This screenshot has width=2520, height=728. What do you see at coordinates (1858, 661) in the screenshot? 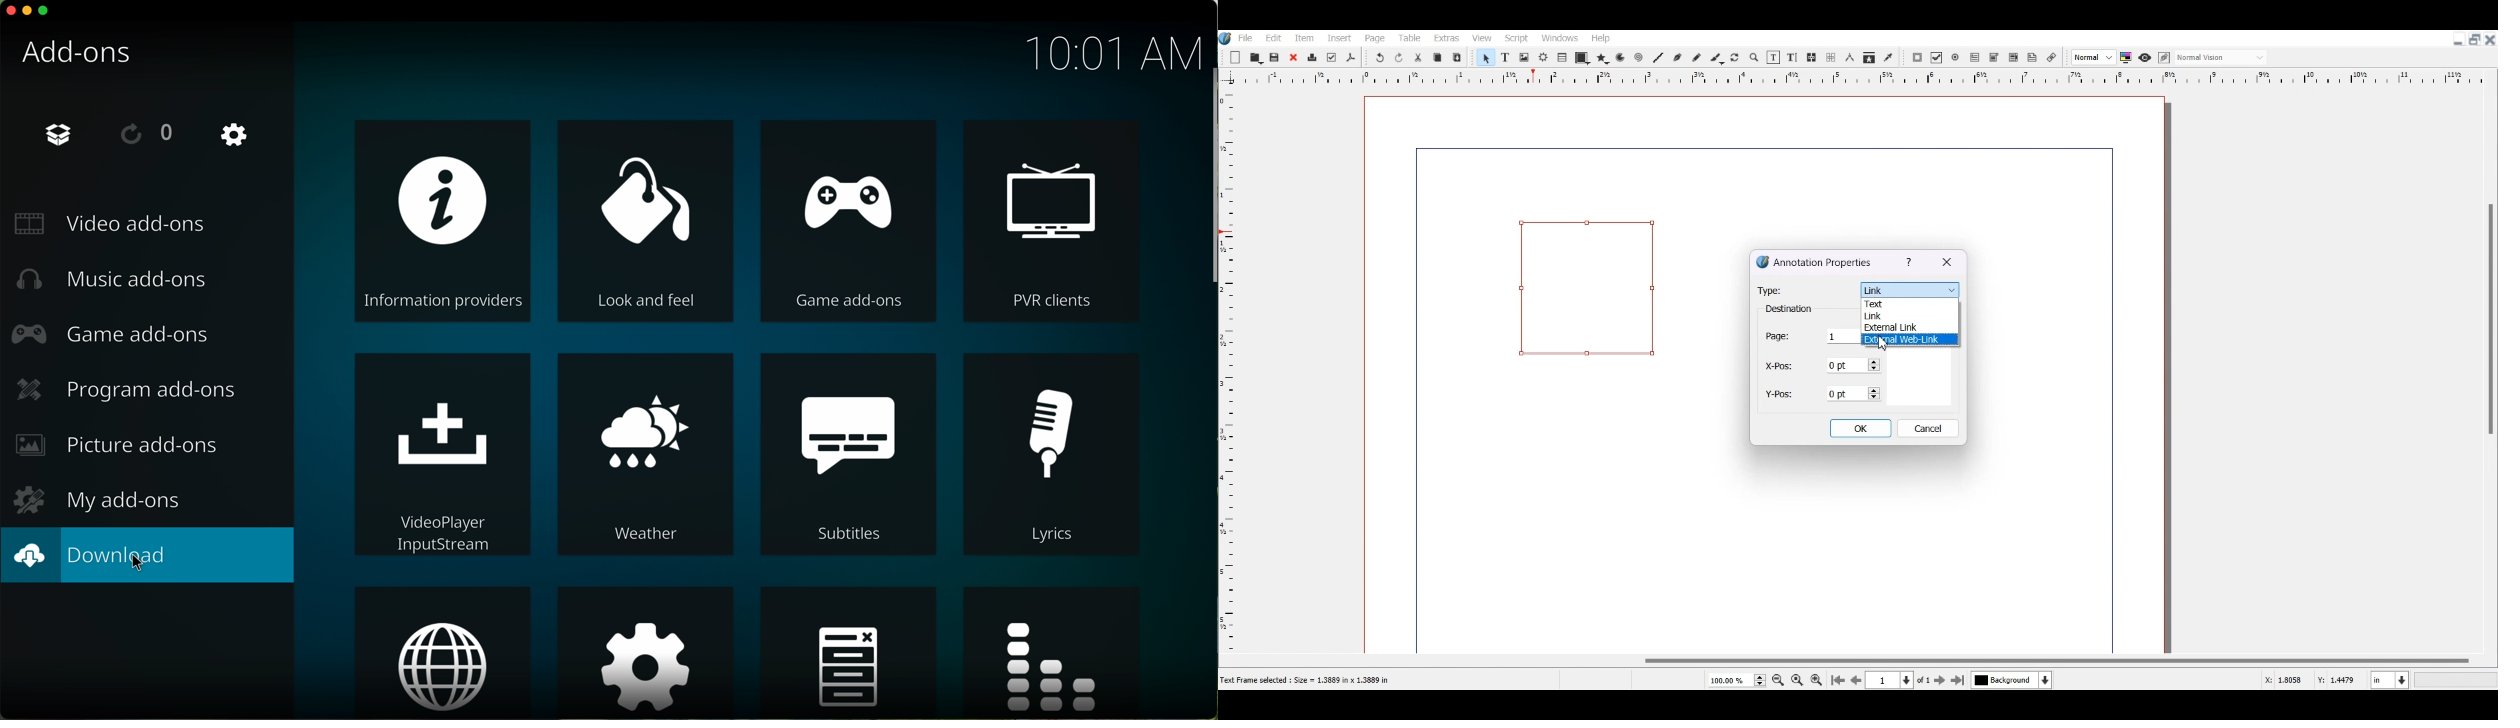
I see `Horizontal Scroll bar` at bounding box center [1858, 661].